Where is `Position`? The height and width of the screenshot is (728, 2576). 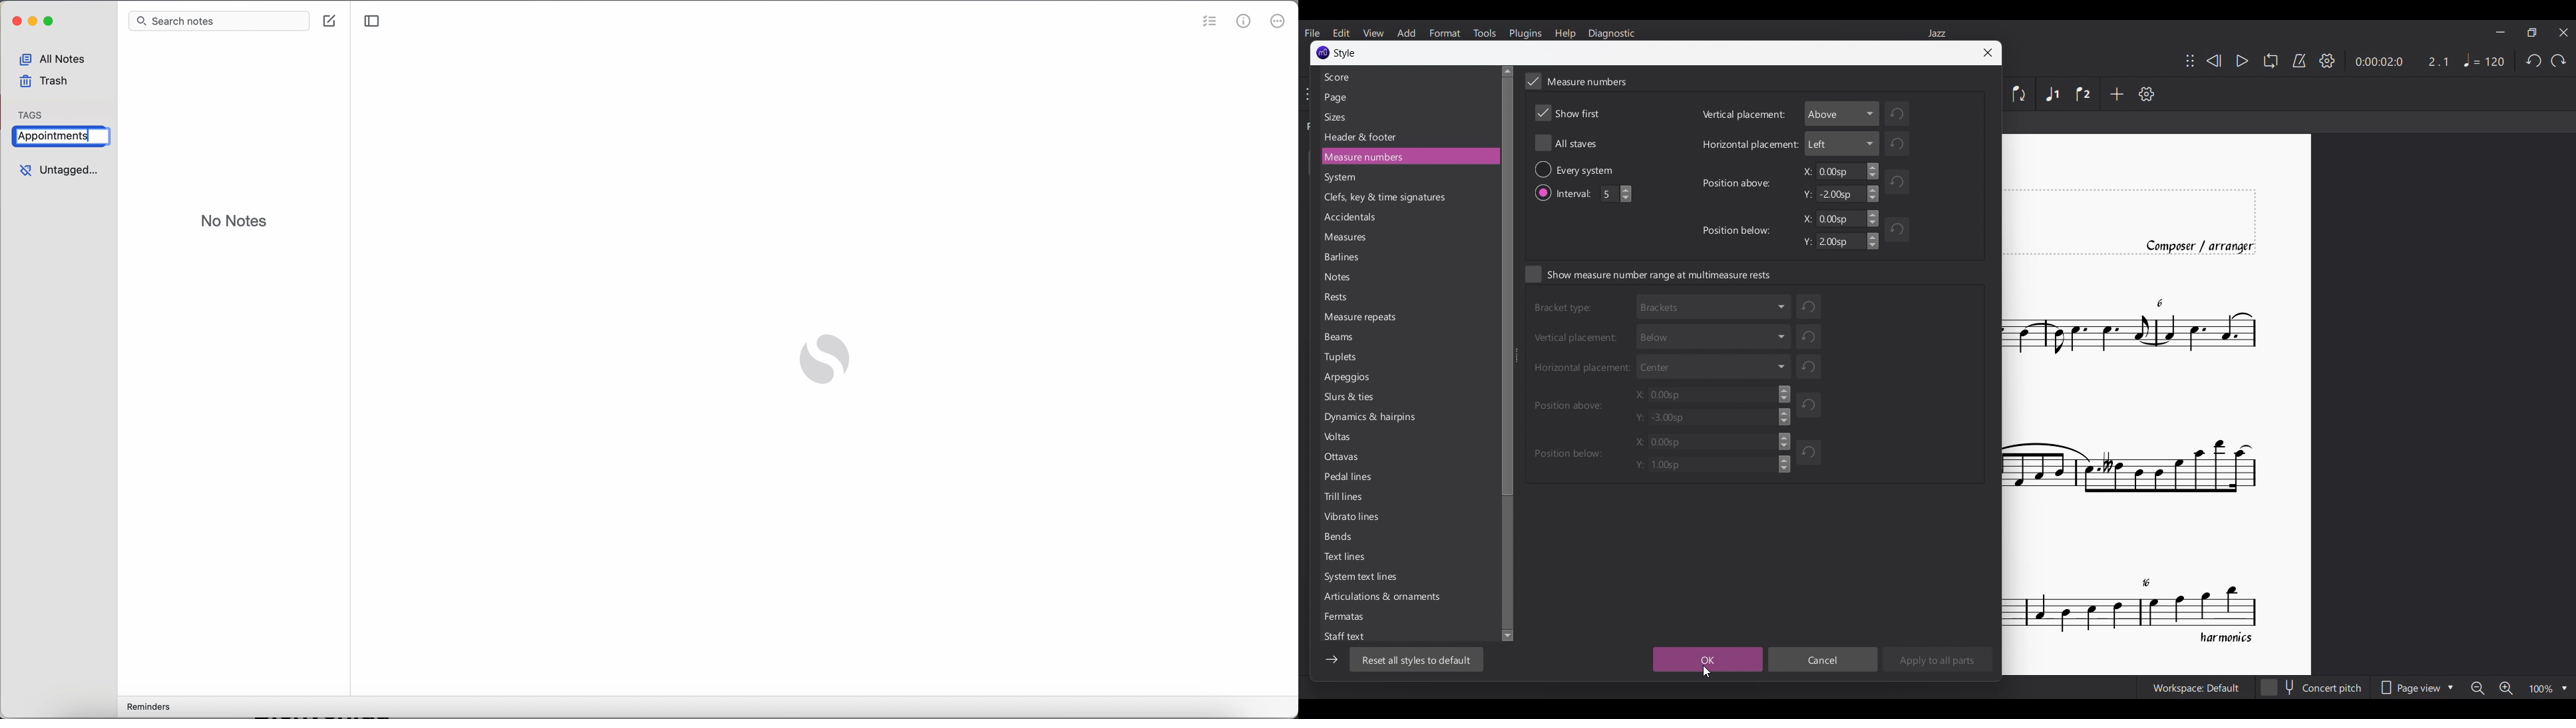
Position is located at coordinates (1570, 403).